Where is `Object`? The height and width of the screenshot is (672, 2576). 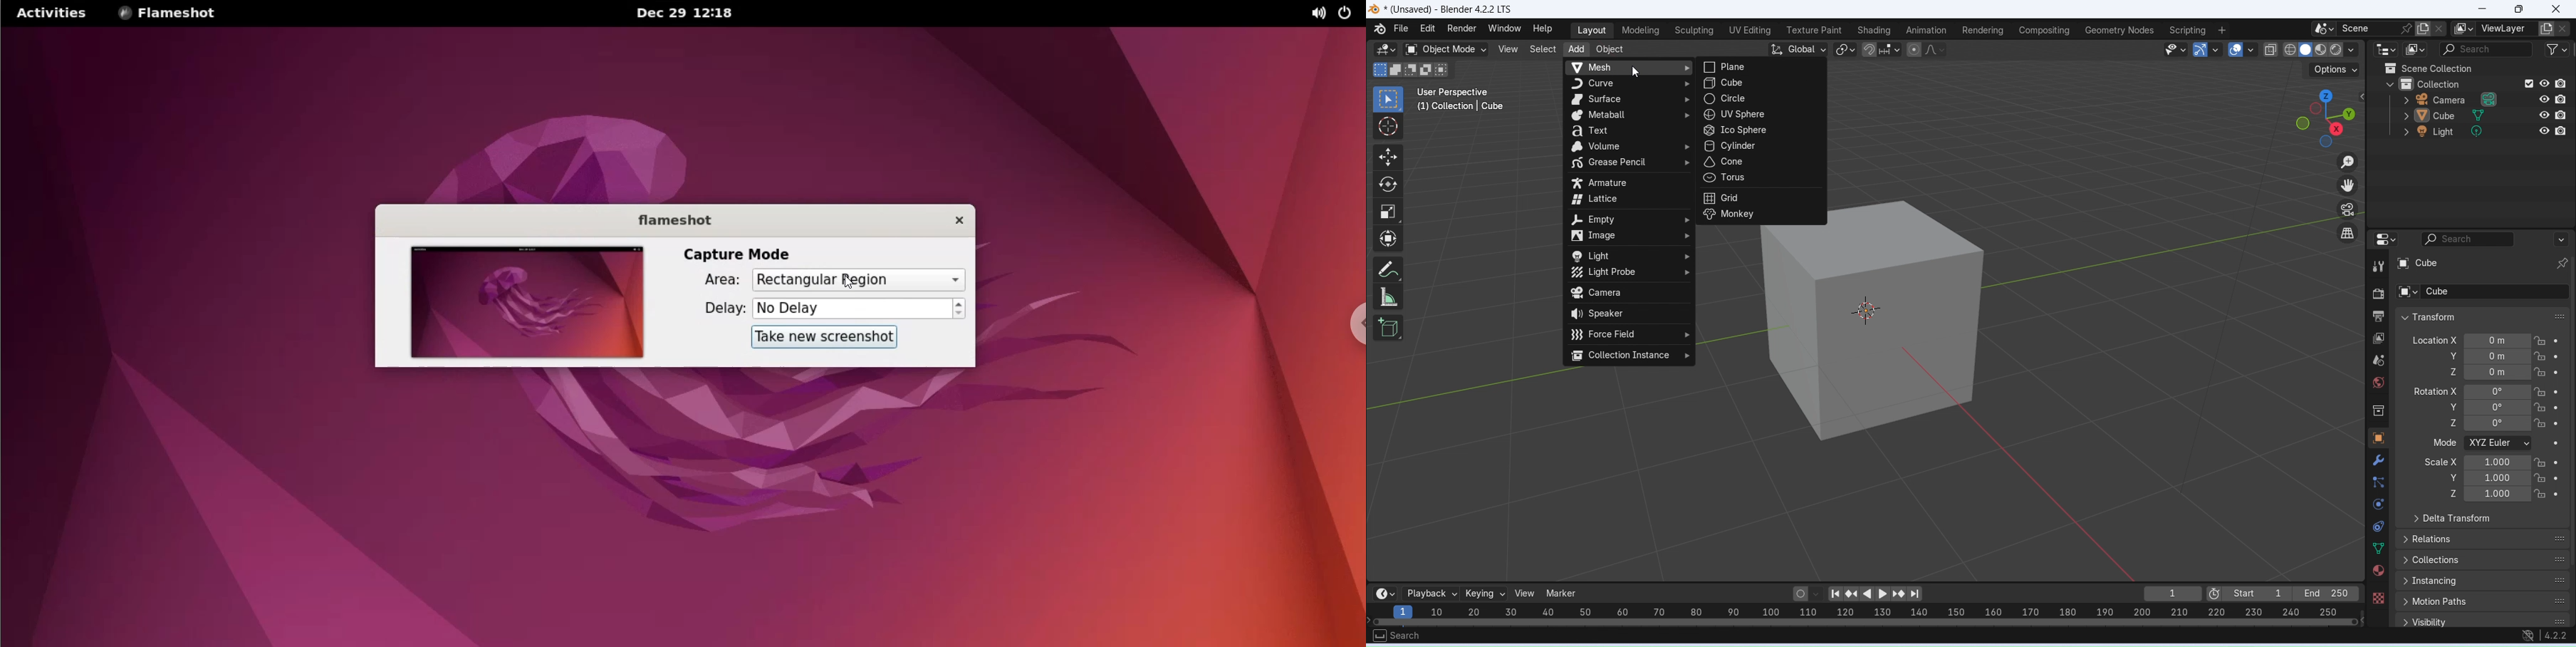
Object is located at coordinates (2378, 438).